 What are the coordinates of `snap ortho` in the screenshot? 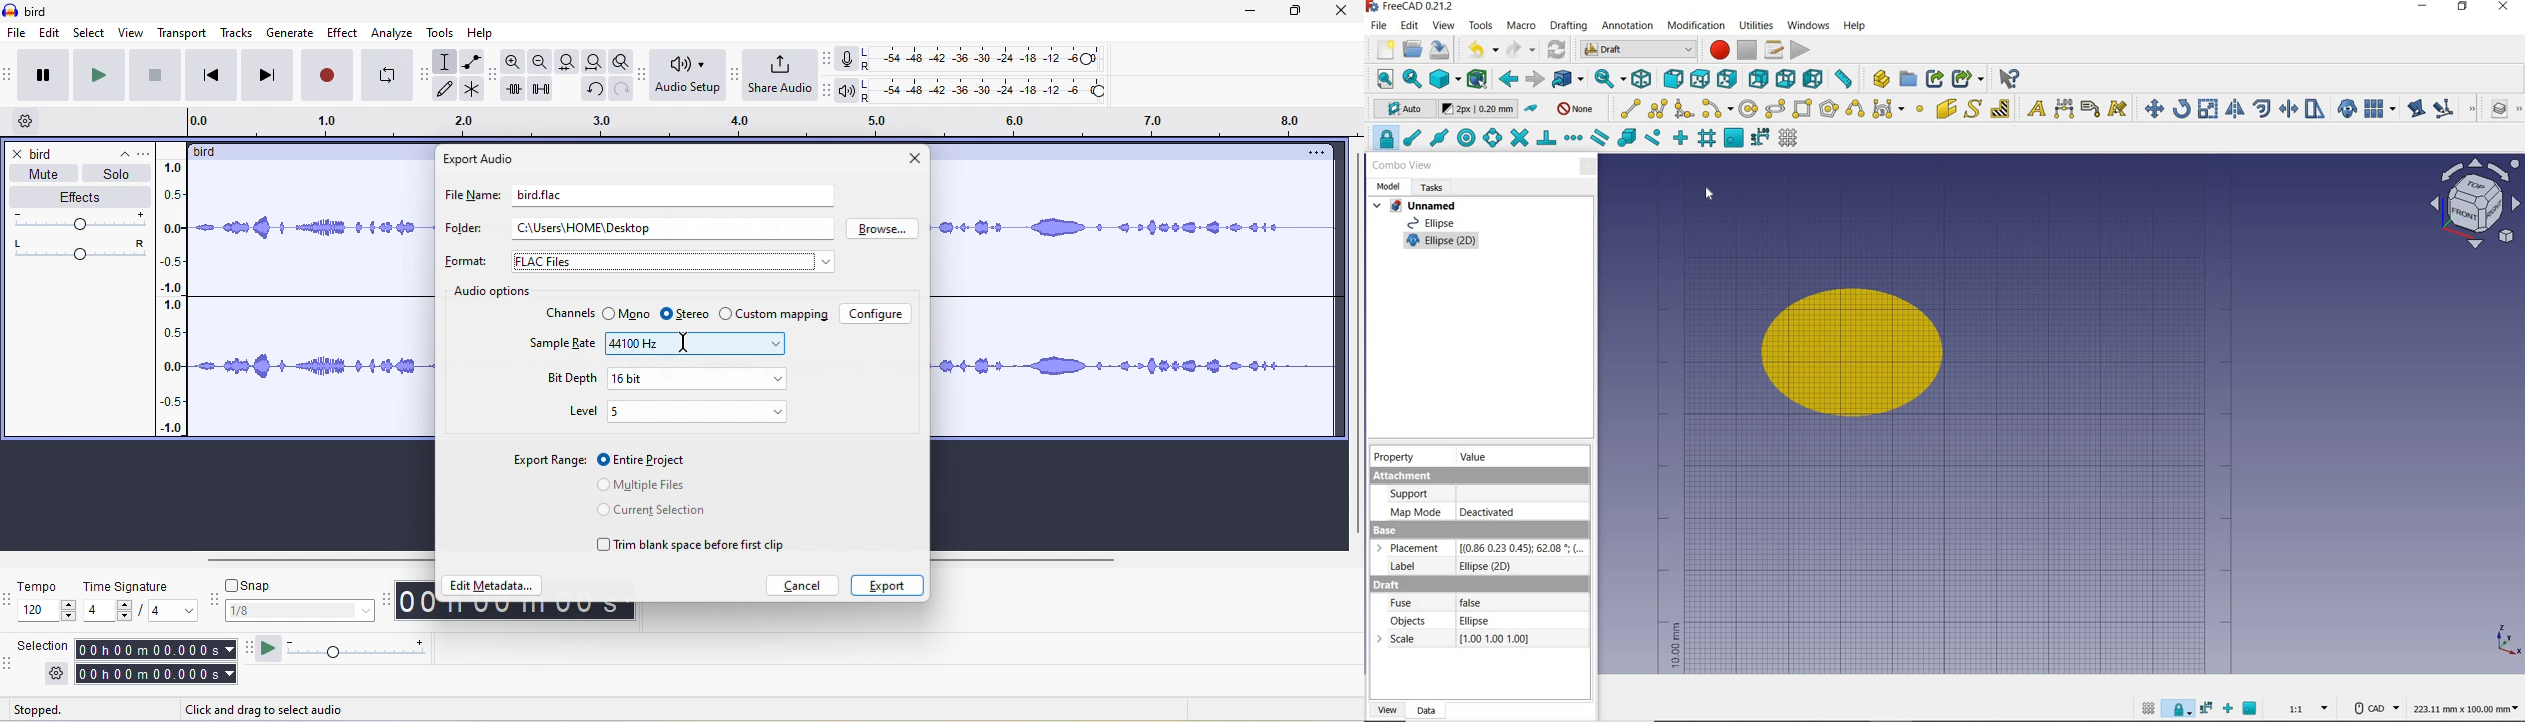 It's located at (2228, 708).